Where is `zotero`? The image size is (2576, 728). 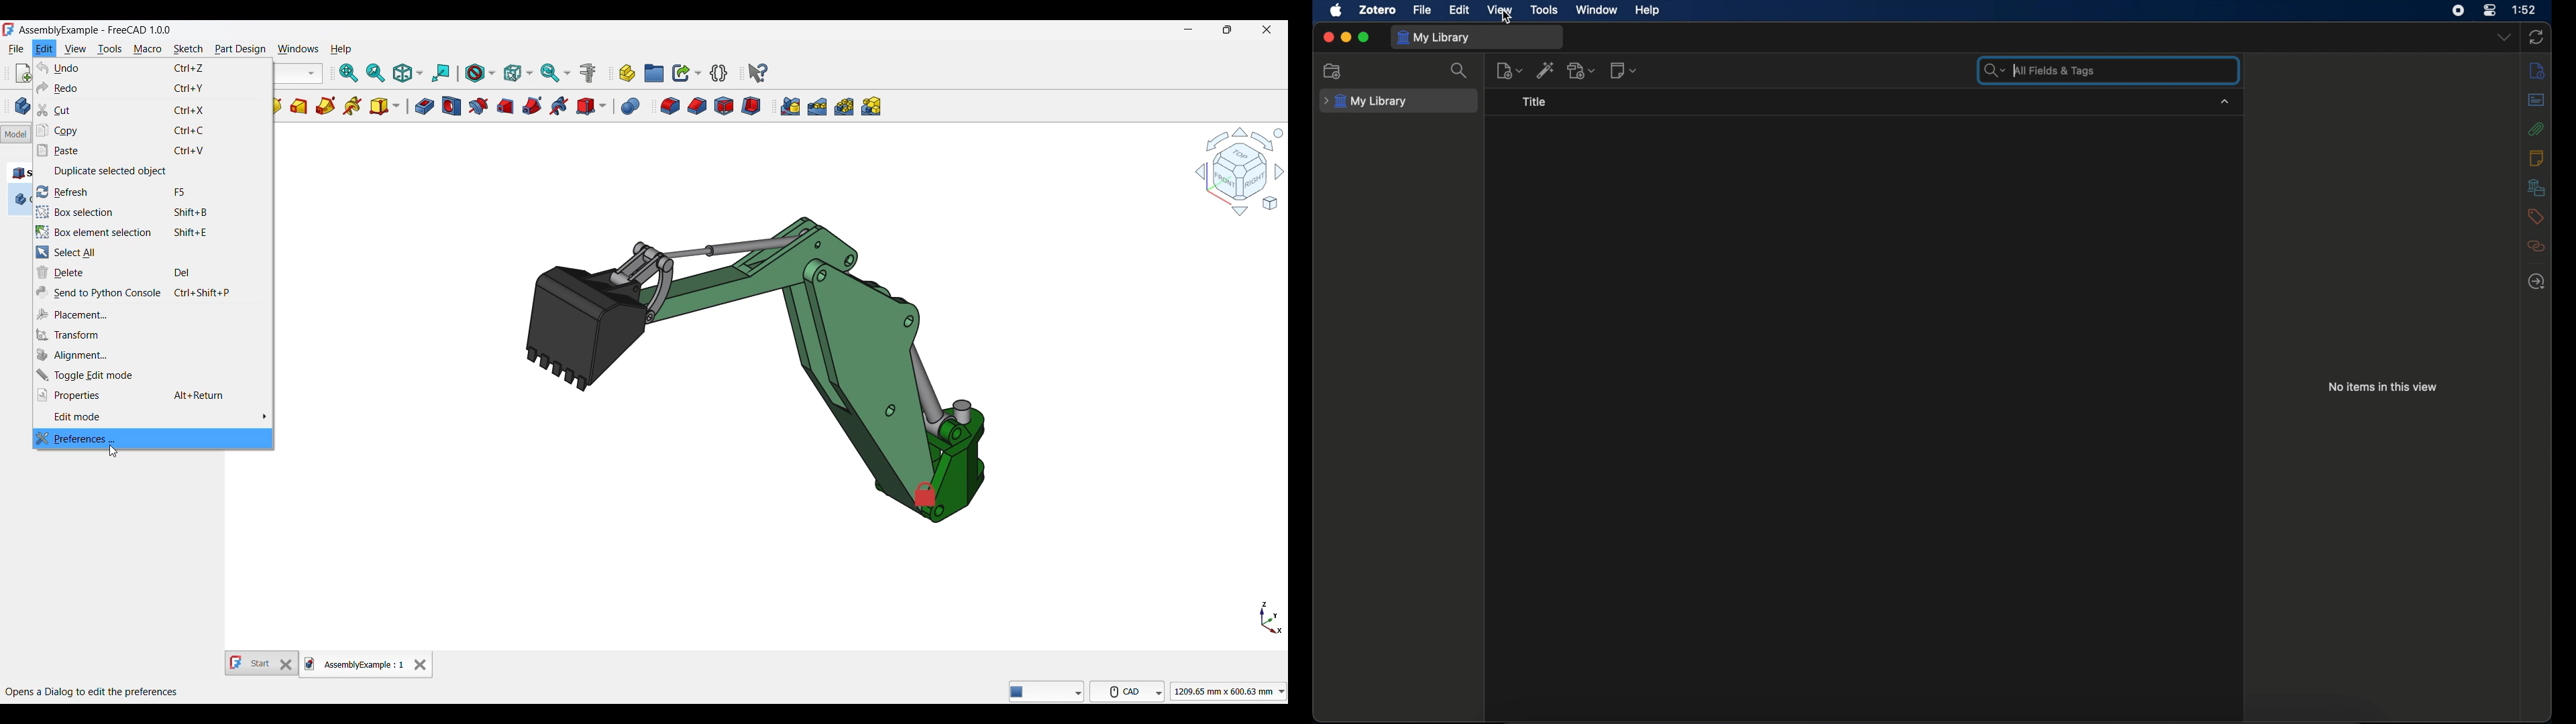 zotero is located at coordinates (1379, 11).